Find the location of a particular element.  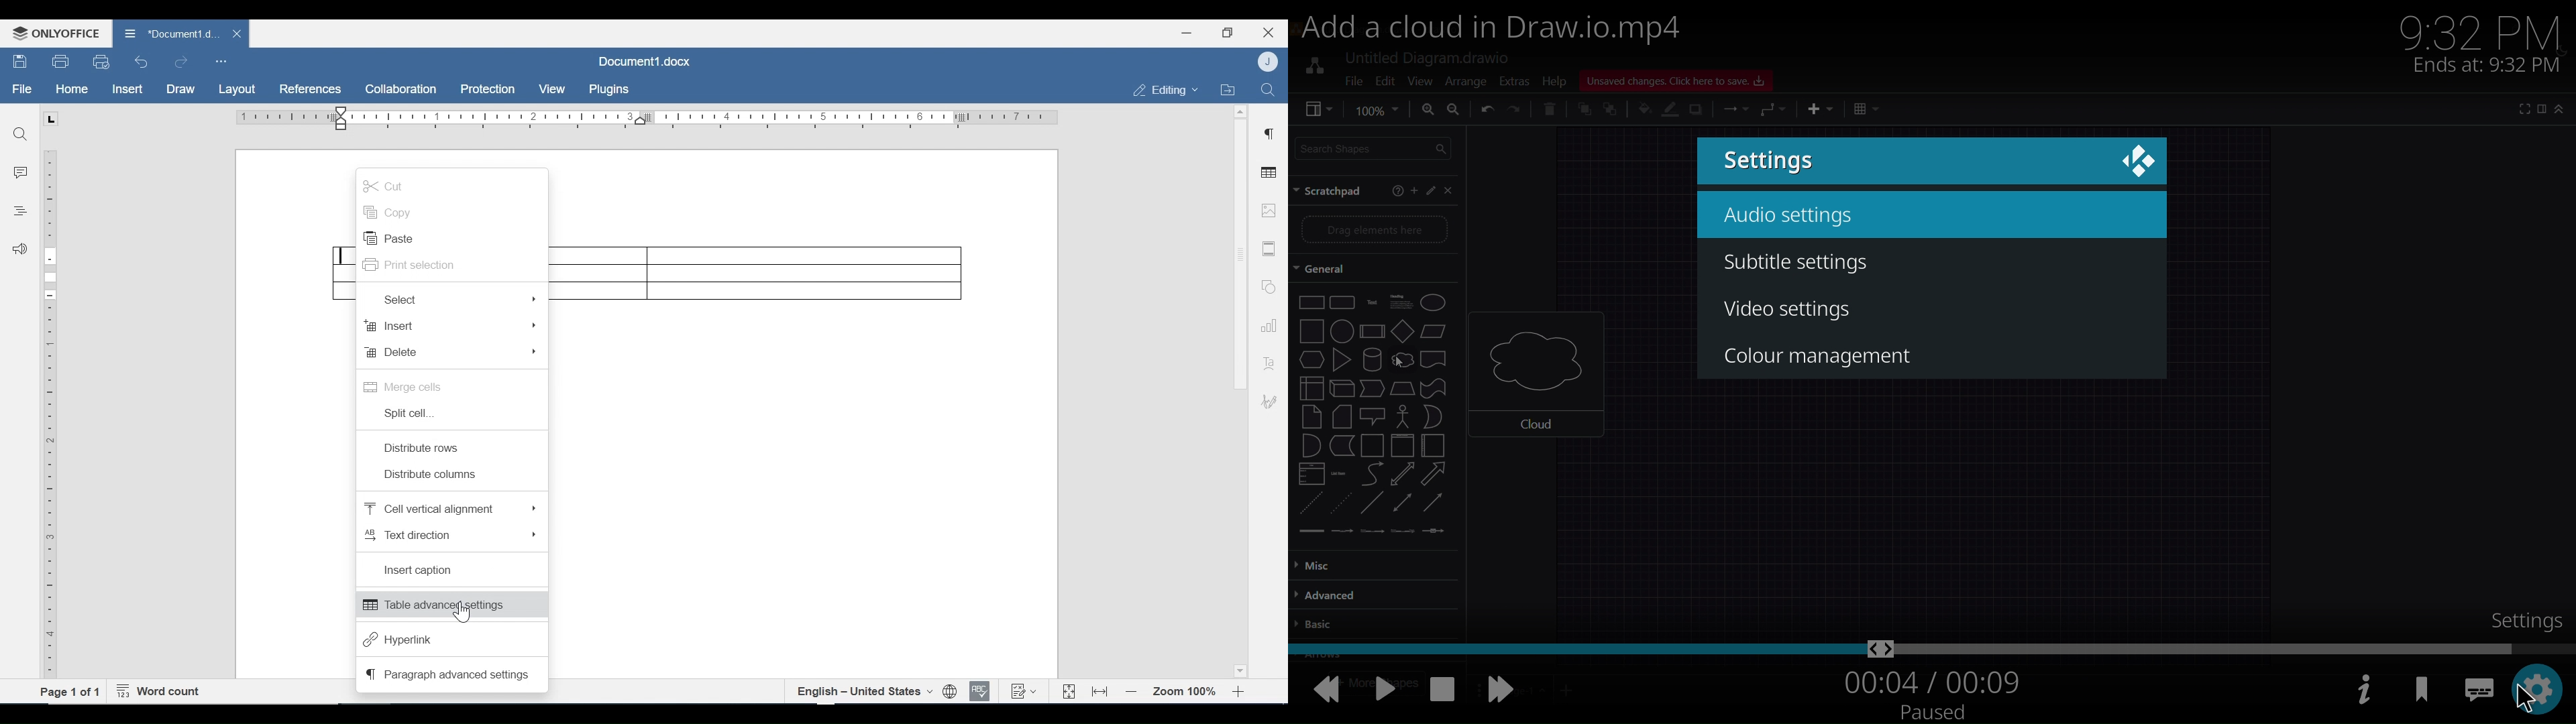

Spell checking is located at coordinates (980, 691).